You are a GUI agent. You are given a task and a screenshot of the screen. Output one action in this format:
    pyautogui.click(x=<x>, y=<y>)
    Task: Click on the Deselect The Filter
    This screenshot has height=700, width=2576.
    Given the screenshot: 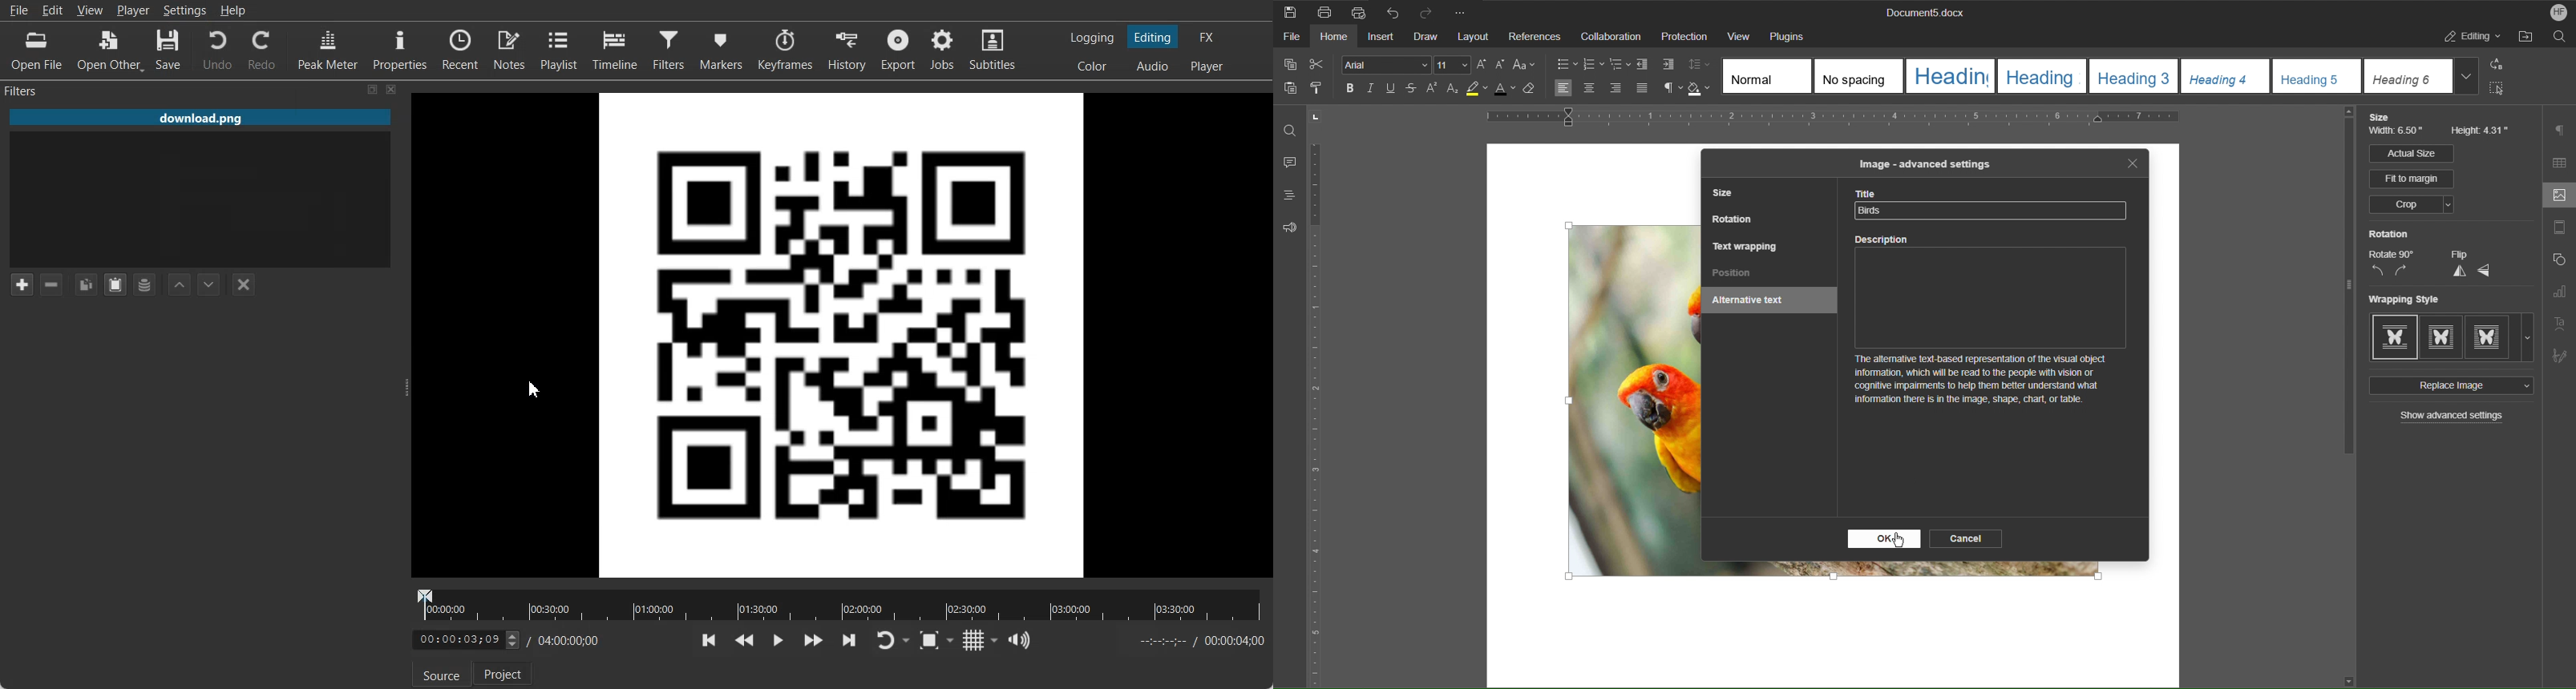 What is the action you would take?
    pyautogui.click(x=243, y=284)
    